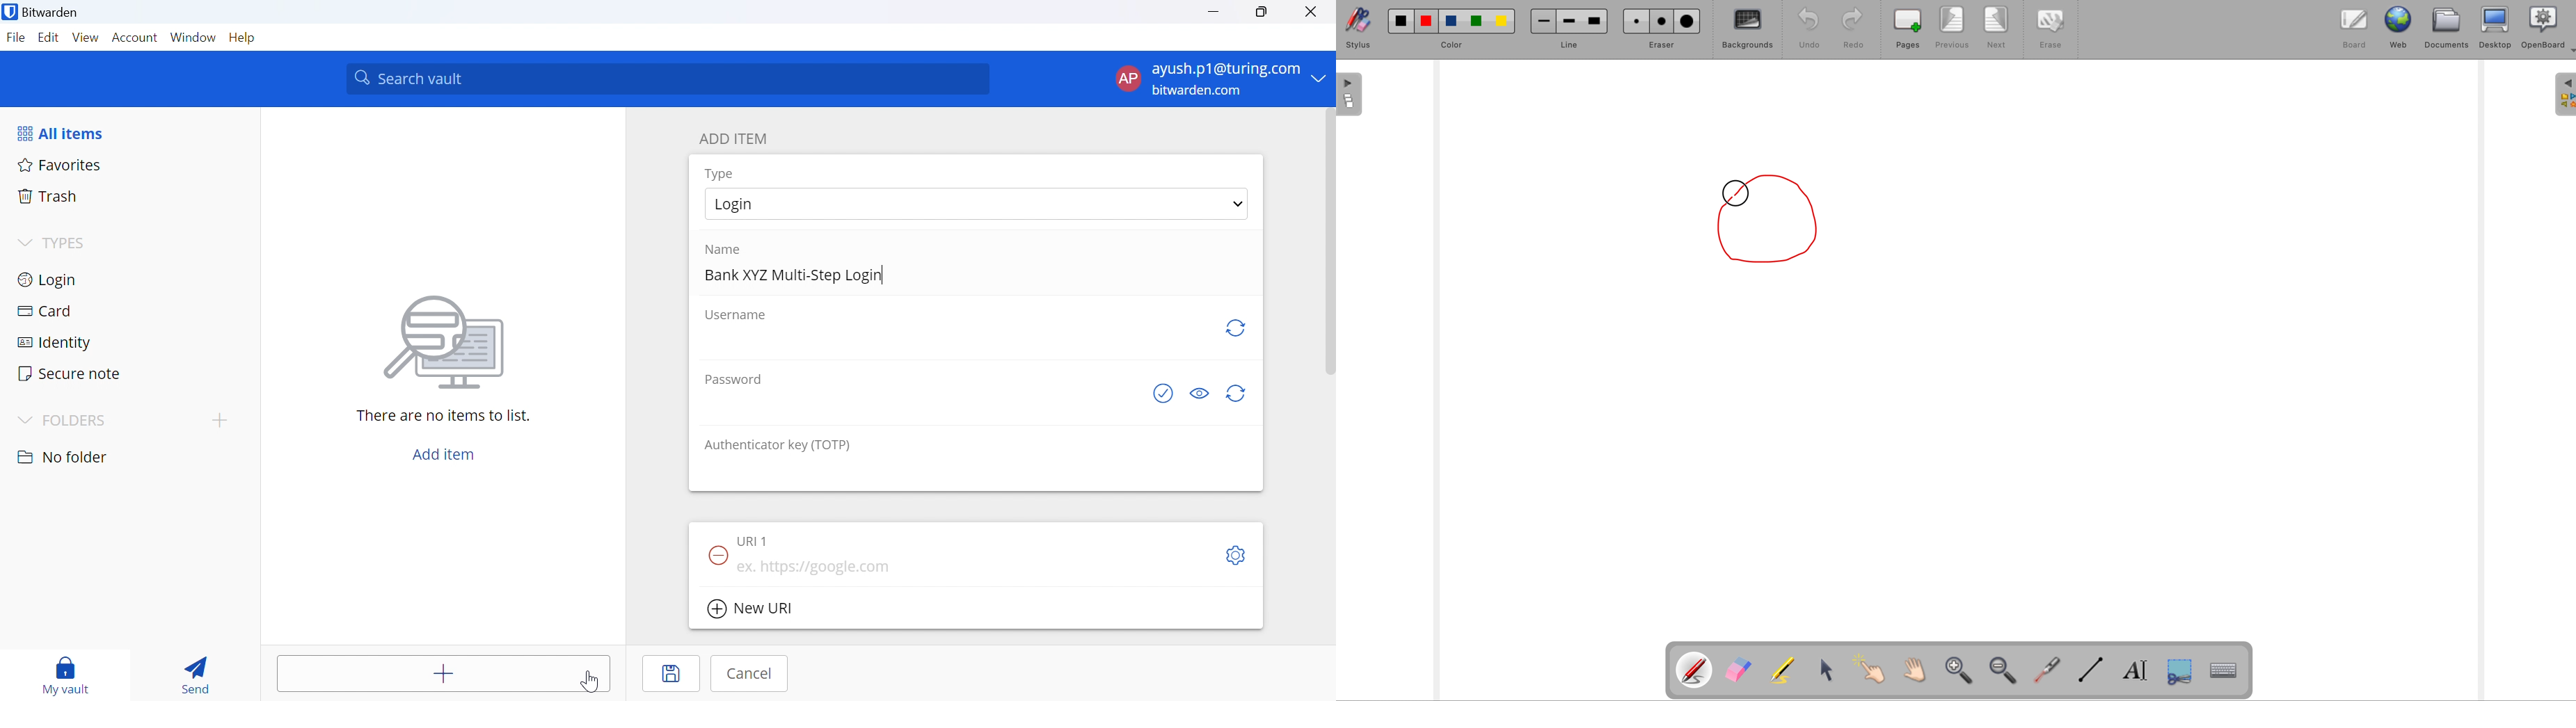  Describe the element at coordinates (755, 538) in the screenshot. I see `URI 1` at that location.